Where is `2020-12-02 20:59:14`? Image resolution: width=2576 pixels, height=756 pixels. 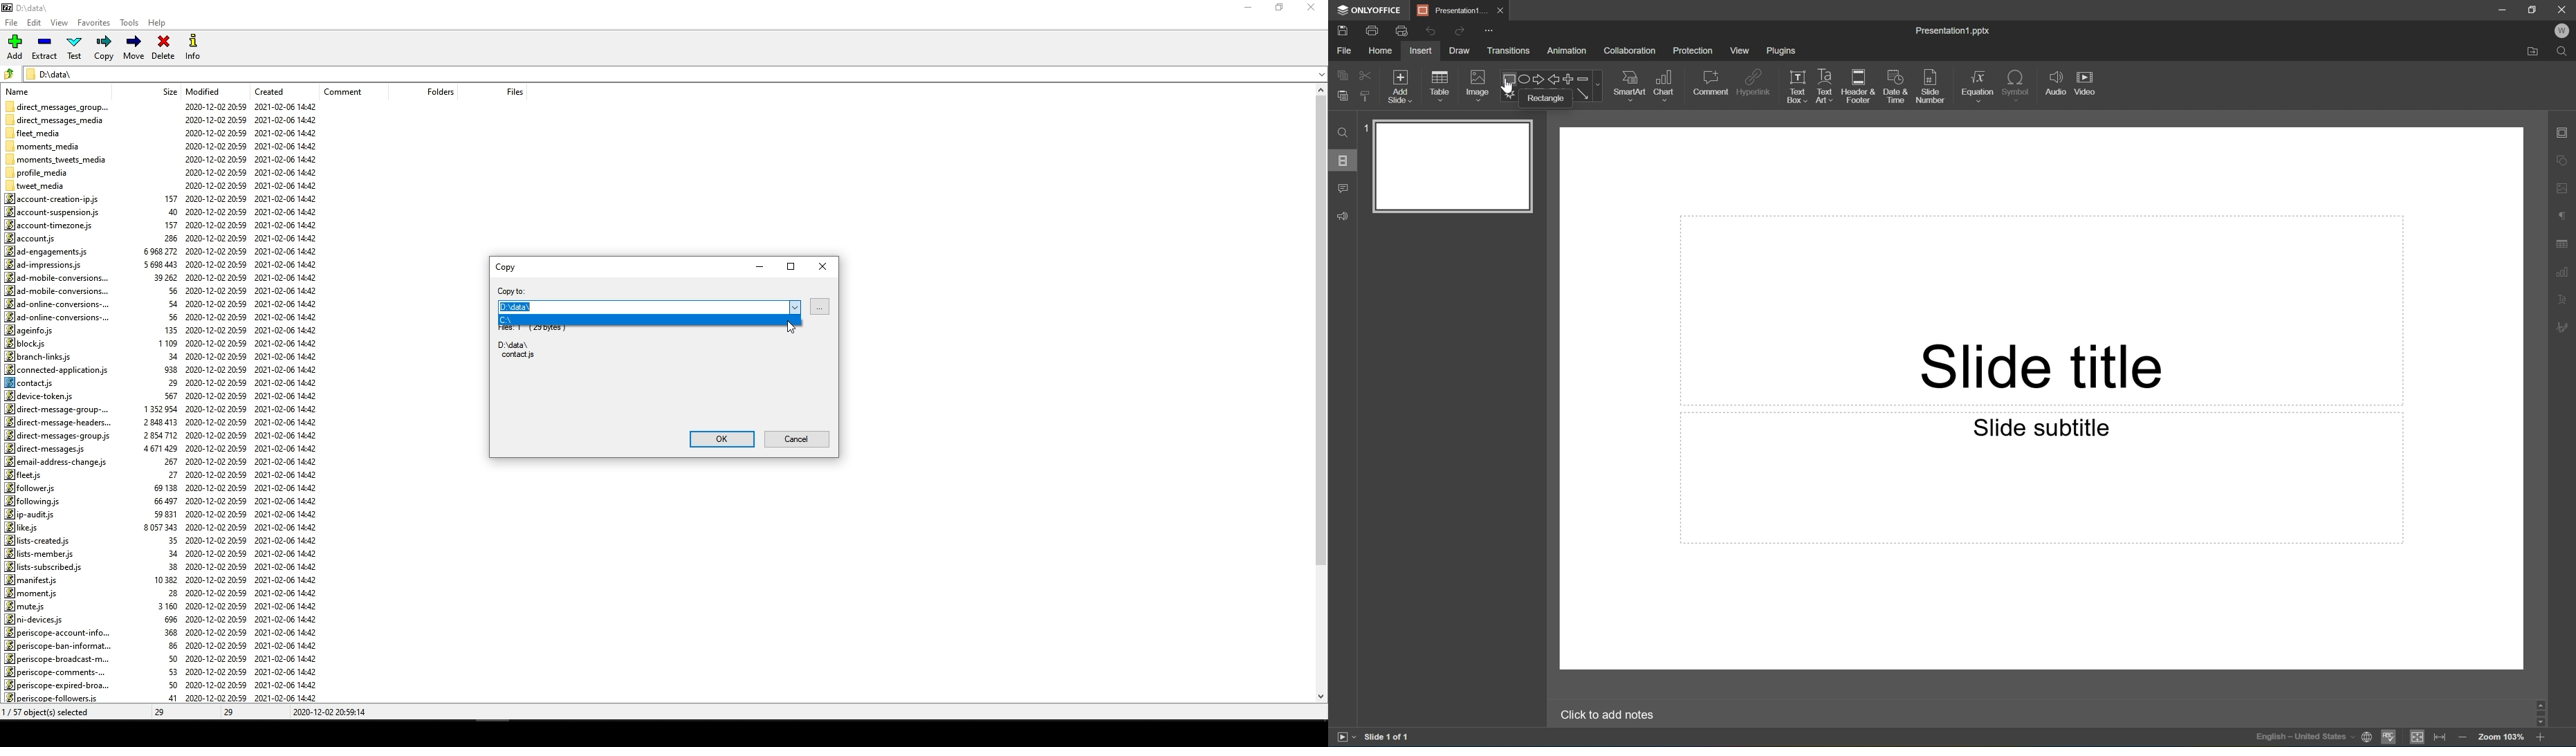 2020-12-02 20:59:14 is located at coordinates (332, 713).